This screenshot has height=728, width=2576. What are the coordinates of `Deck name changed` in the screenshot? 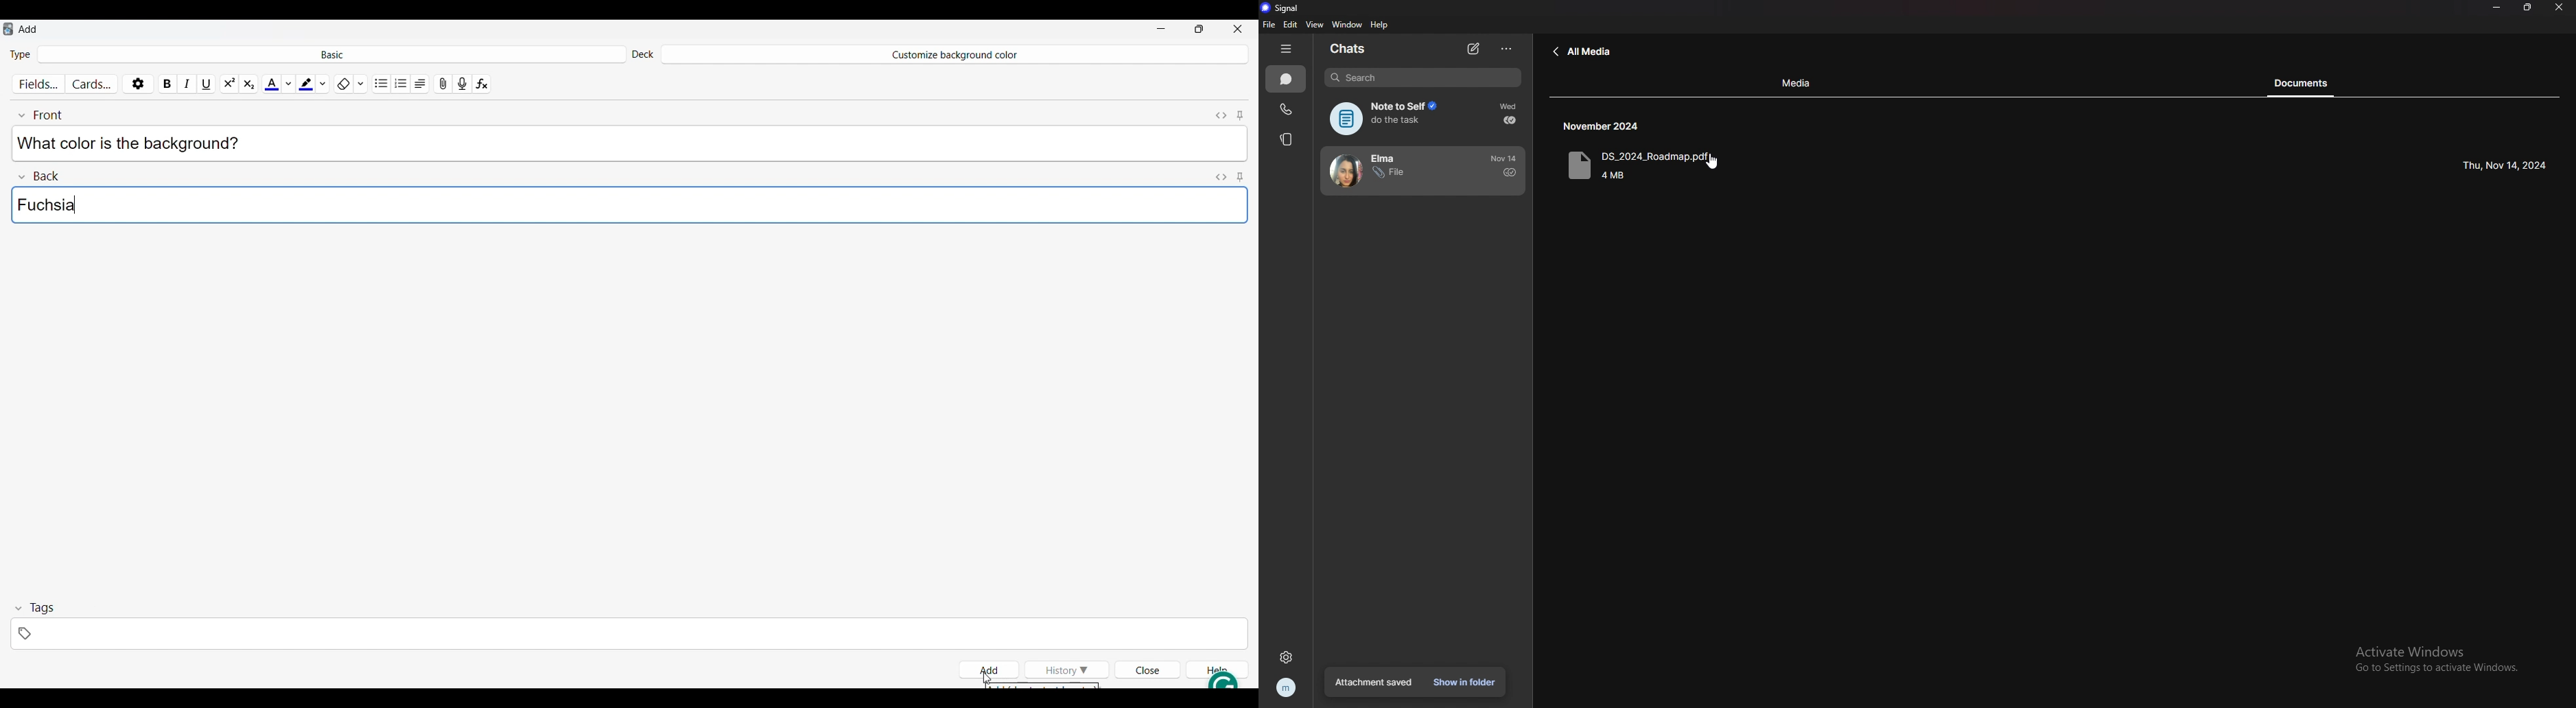 It's located at (953, 54).